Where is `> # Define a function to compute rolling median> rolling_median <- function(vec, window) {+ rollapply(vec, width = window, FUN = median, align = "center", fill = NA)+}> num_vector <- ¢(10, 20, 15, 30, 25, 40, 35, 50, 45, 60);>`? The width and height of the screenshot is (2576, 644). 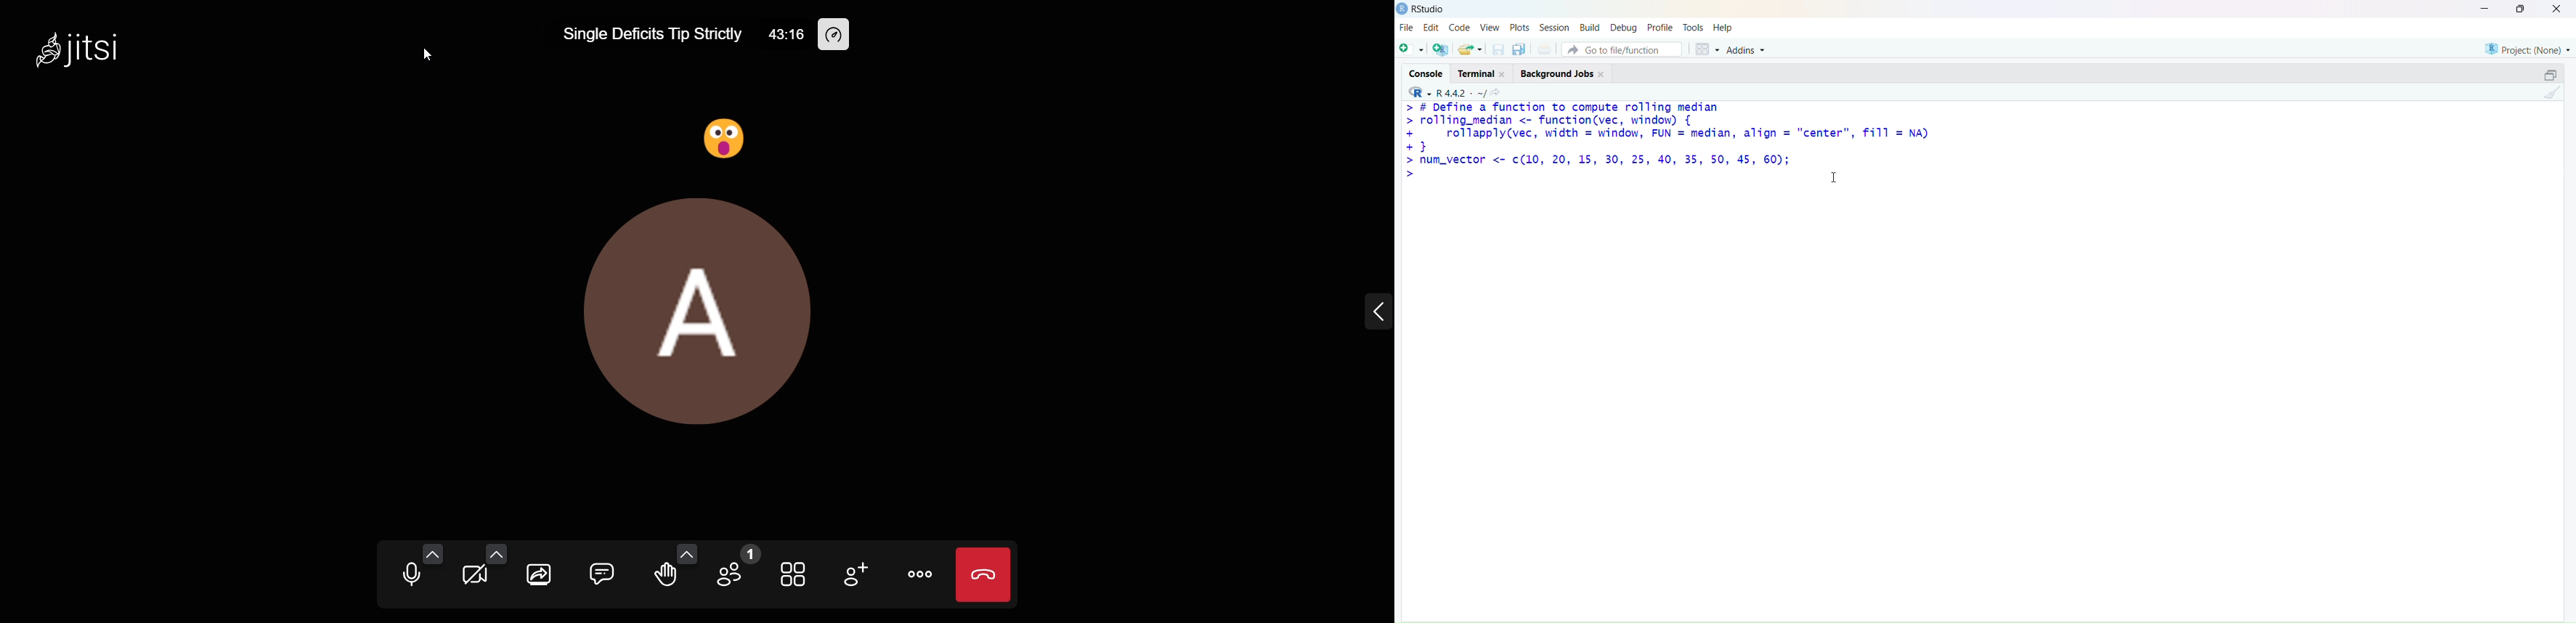 > # Define a function to compute rolling median> rolling_median <- function(vec, window) {+ rollapply(vec, width = window, FUN = median, align = "center", fill = NA)+}> num_vector <- ¢(10, 20, 15, 30, 25, 40, 35, 50, 45, 60);> is located at coordinates (1668, 140).